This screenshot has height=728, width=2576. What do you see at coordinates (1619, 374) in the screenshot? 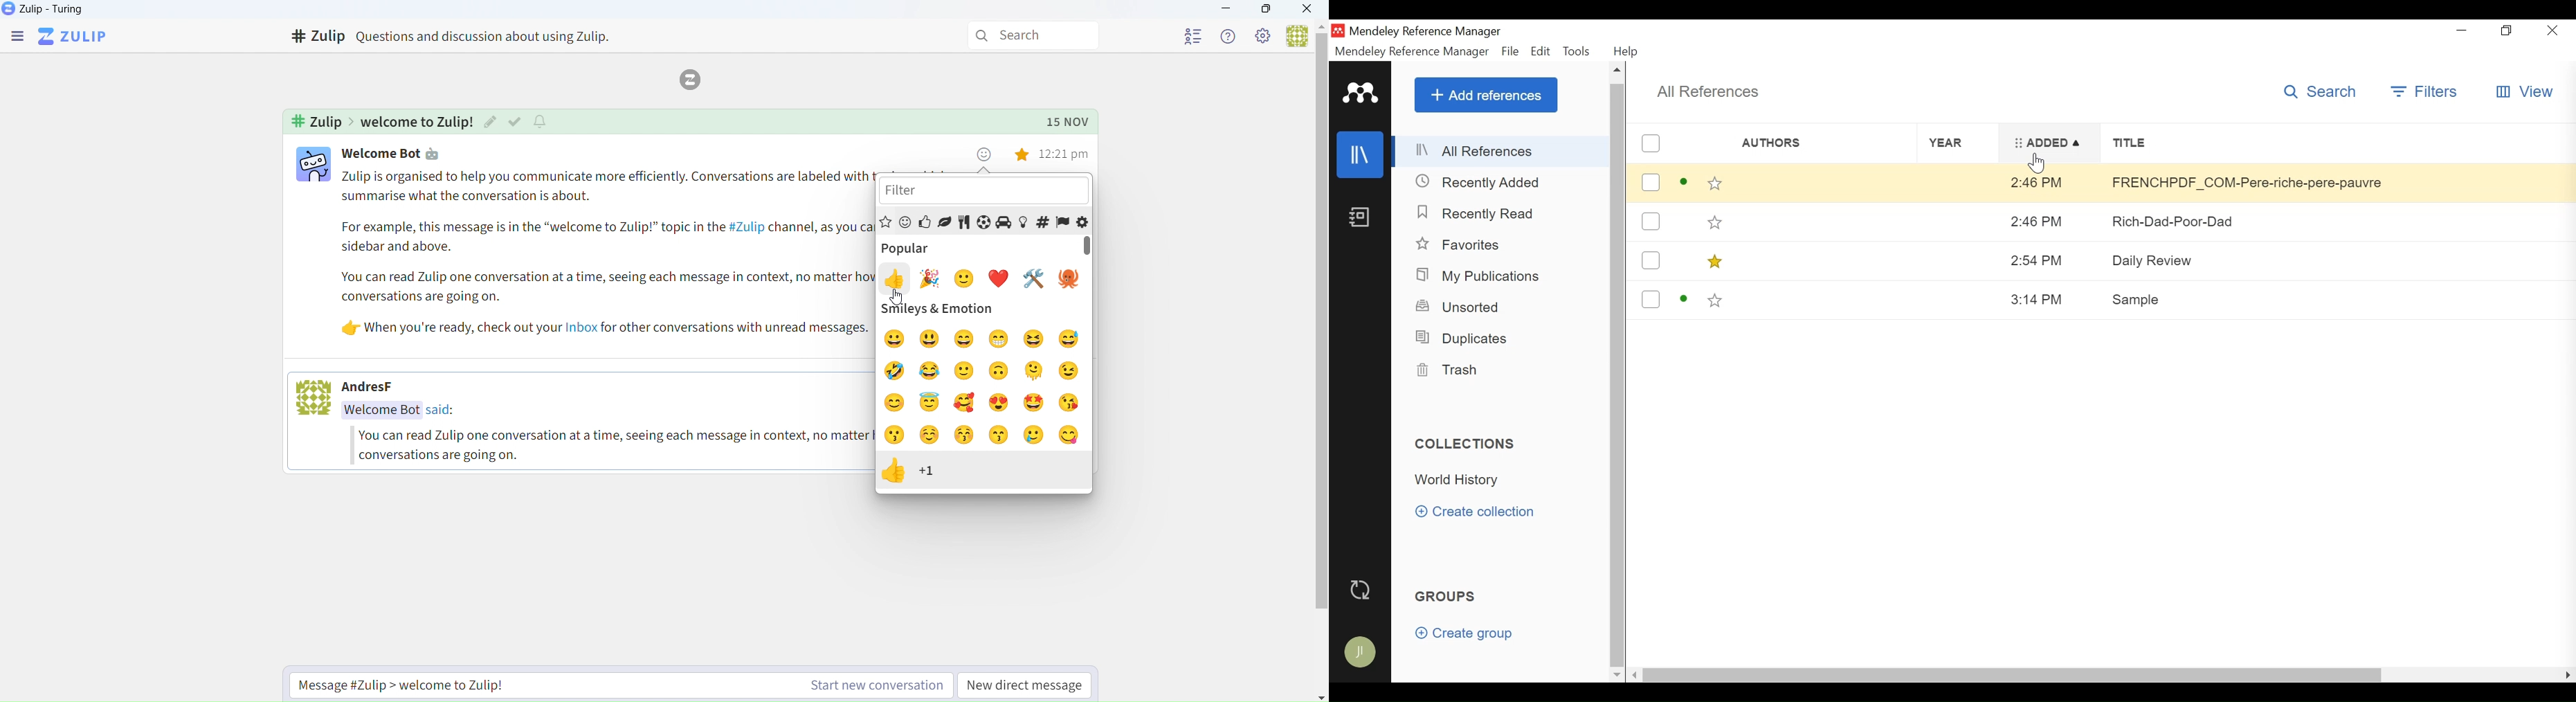
I see `Vertical Scroll bar` at bounding box center [1619, 374].